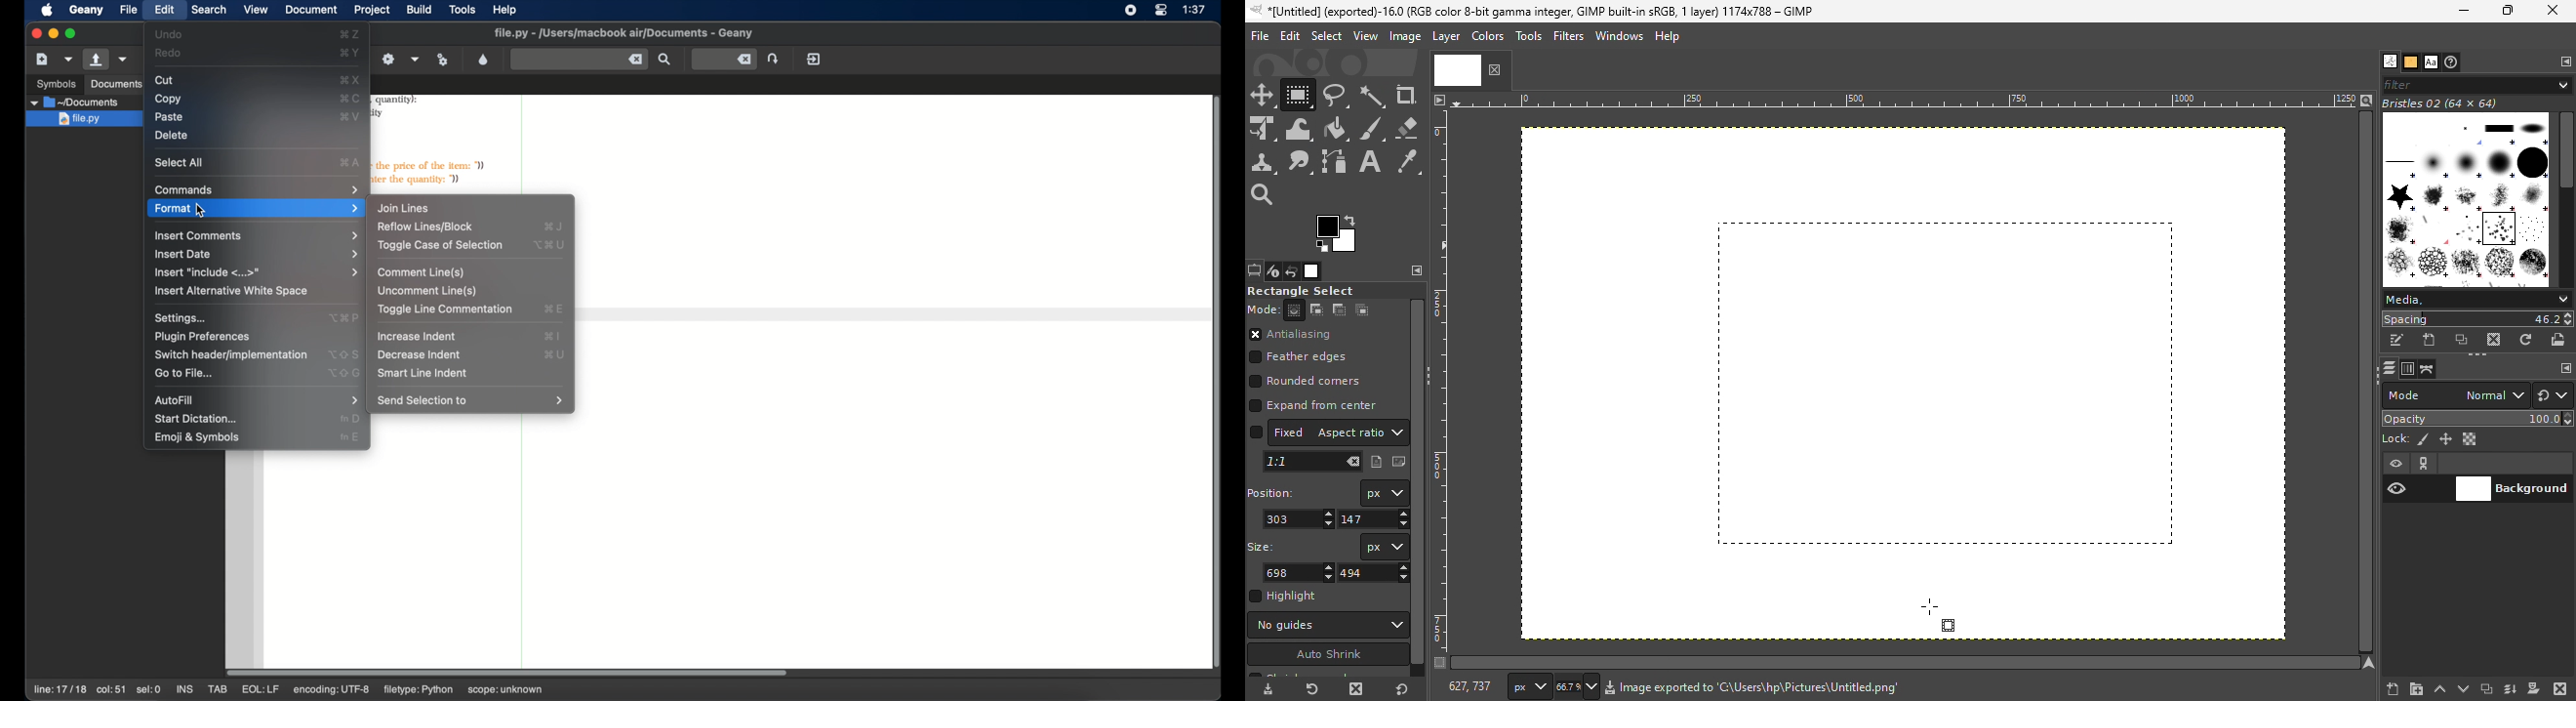 The width and height of the screenshot is (2576, 728). Describe the element at coordinates (1335, 233) in the screenshot. I see `The active foreground color` at that location.